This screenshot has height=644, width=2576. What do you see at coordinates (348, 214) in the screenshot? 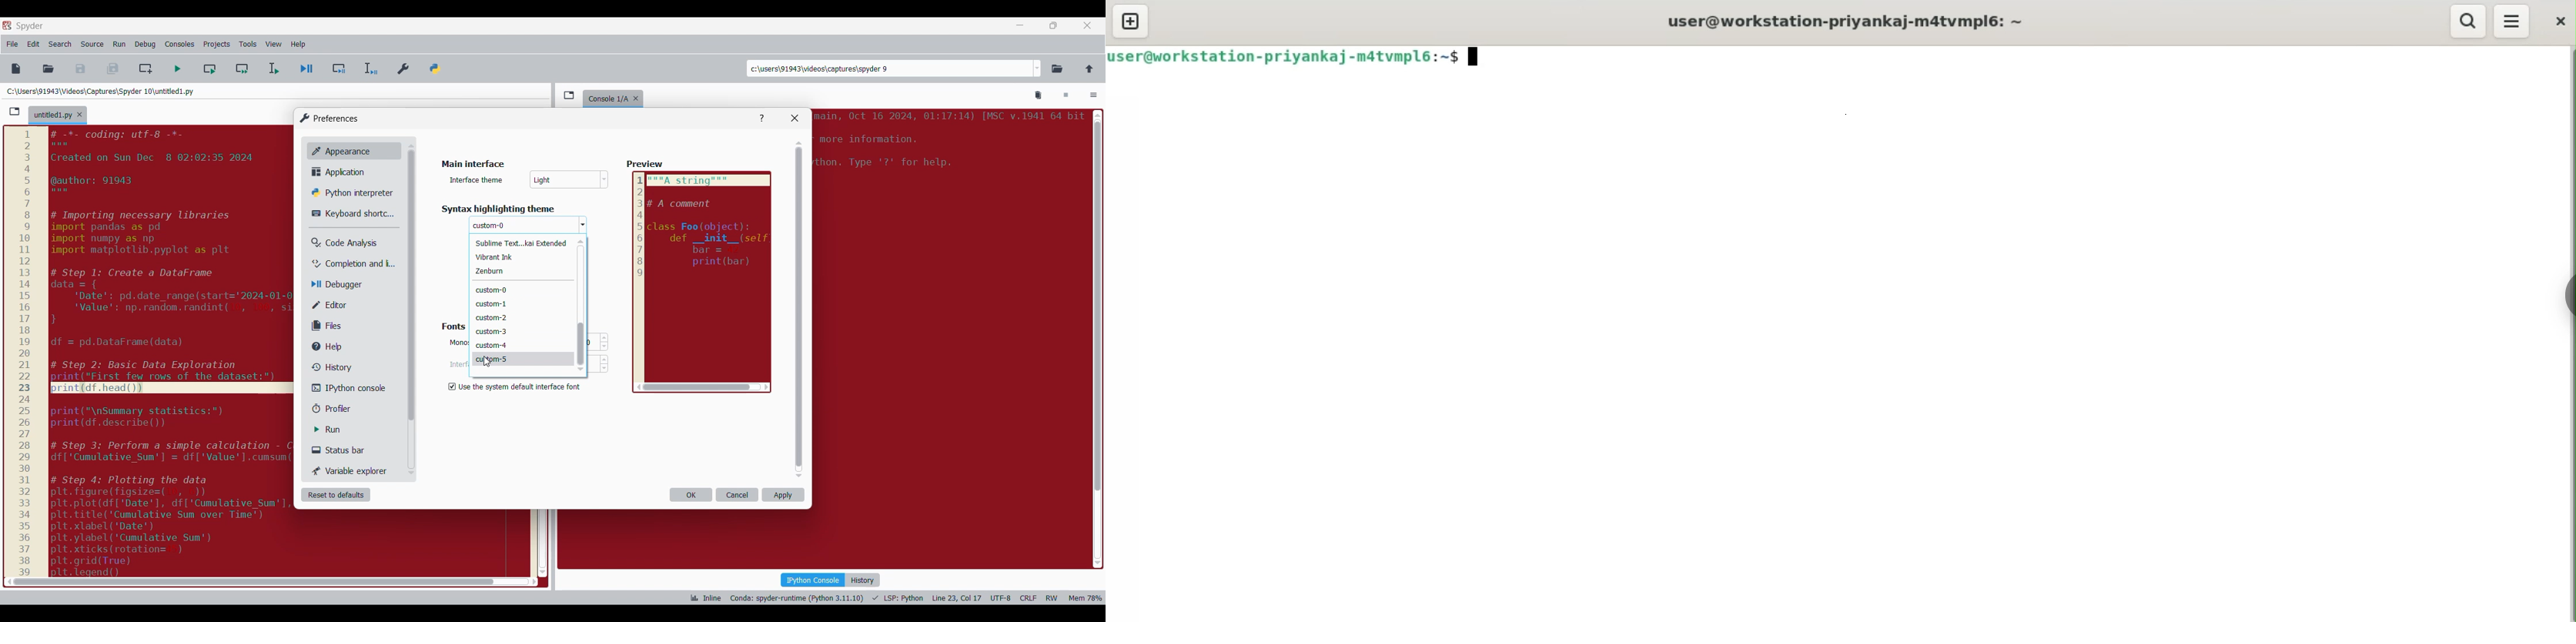
I see `Keyboard shortcut` at bounding box center [348, 214].